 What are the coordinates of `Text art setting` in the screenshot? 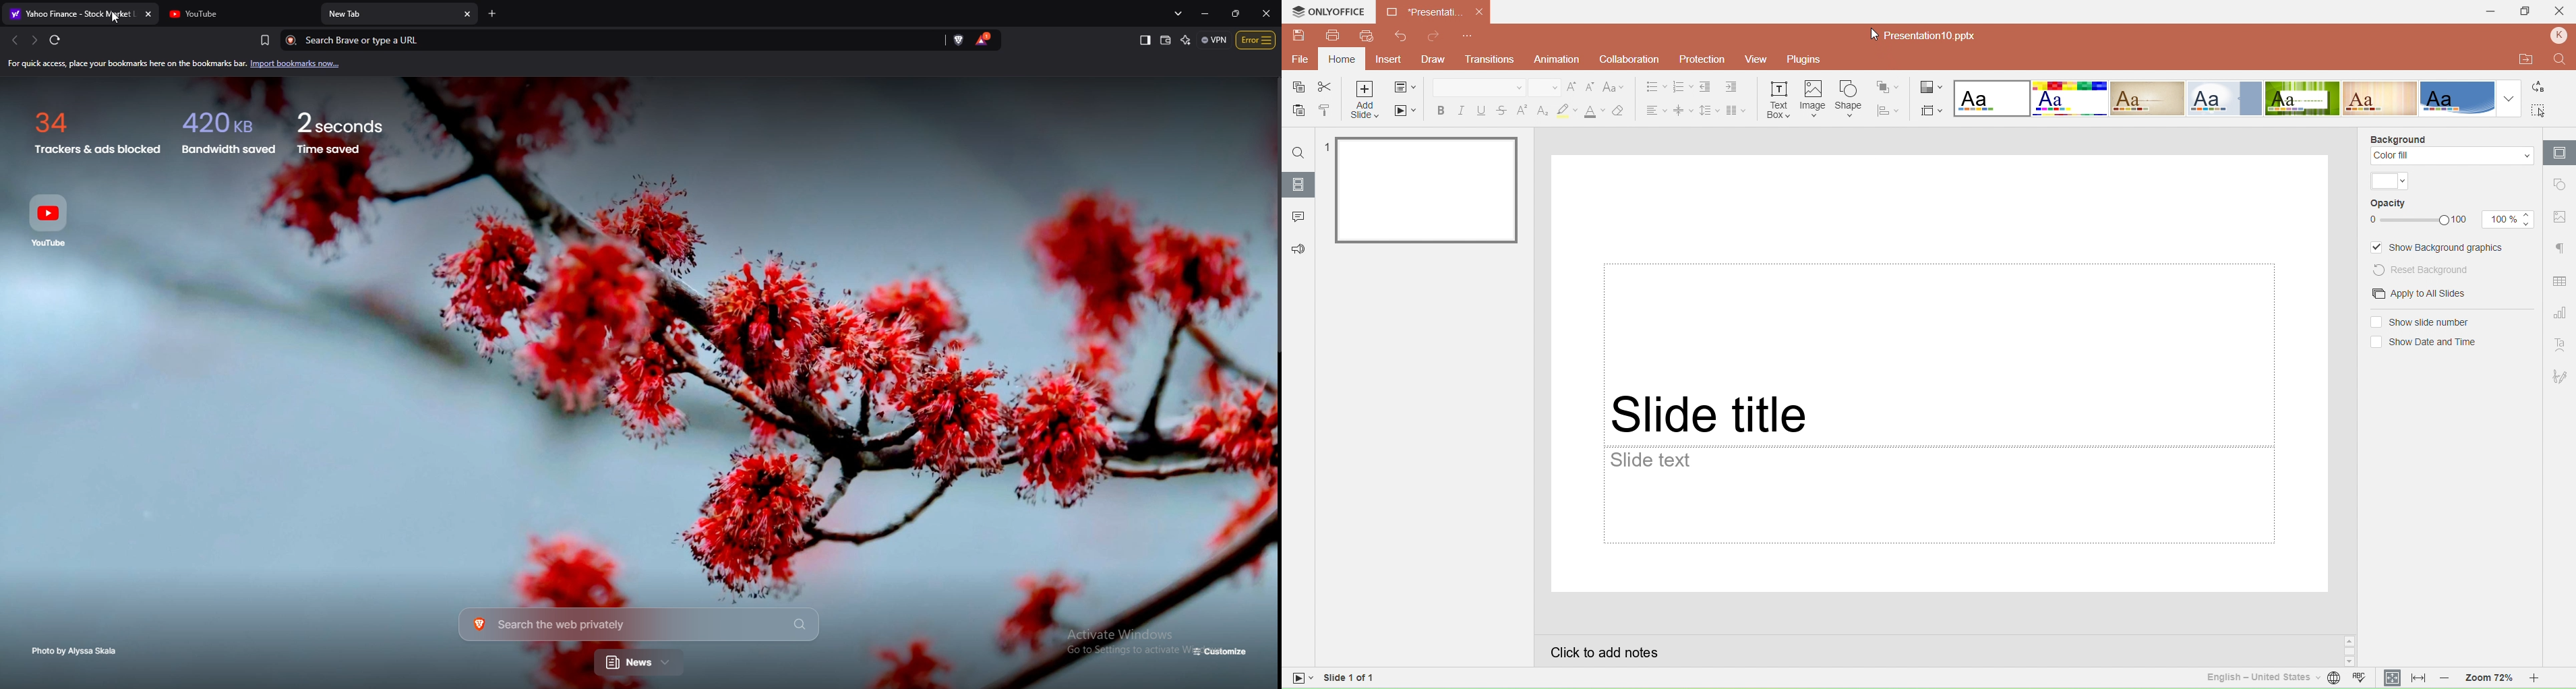 It's located at (2560, 345).